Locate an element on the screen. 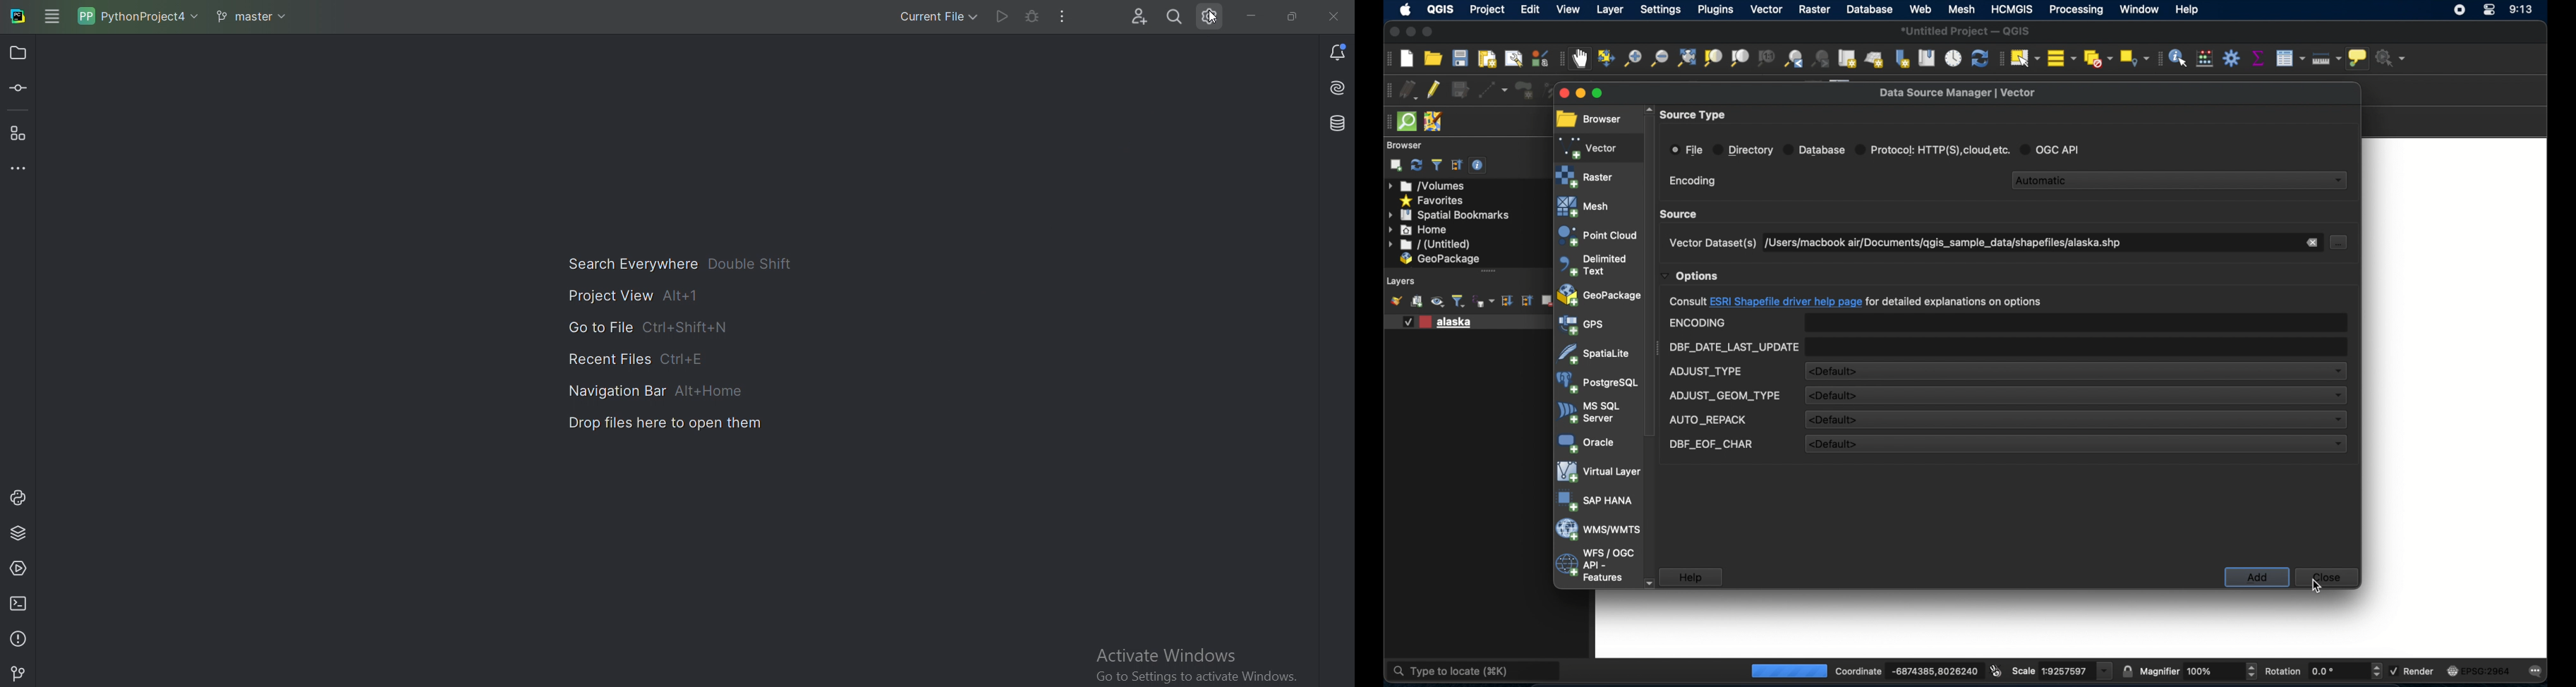 This screenshot has width=2576, height=700. window is located at coordinates (2139, 11).